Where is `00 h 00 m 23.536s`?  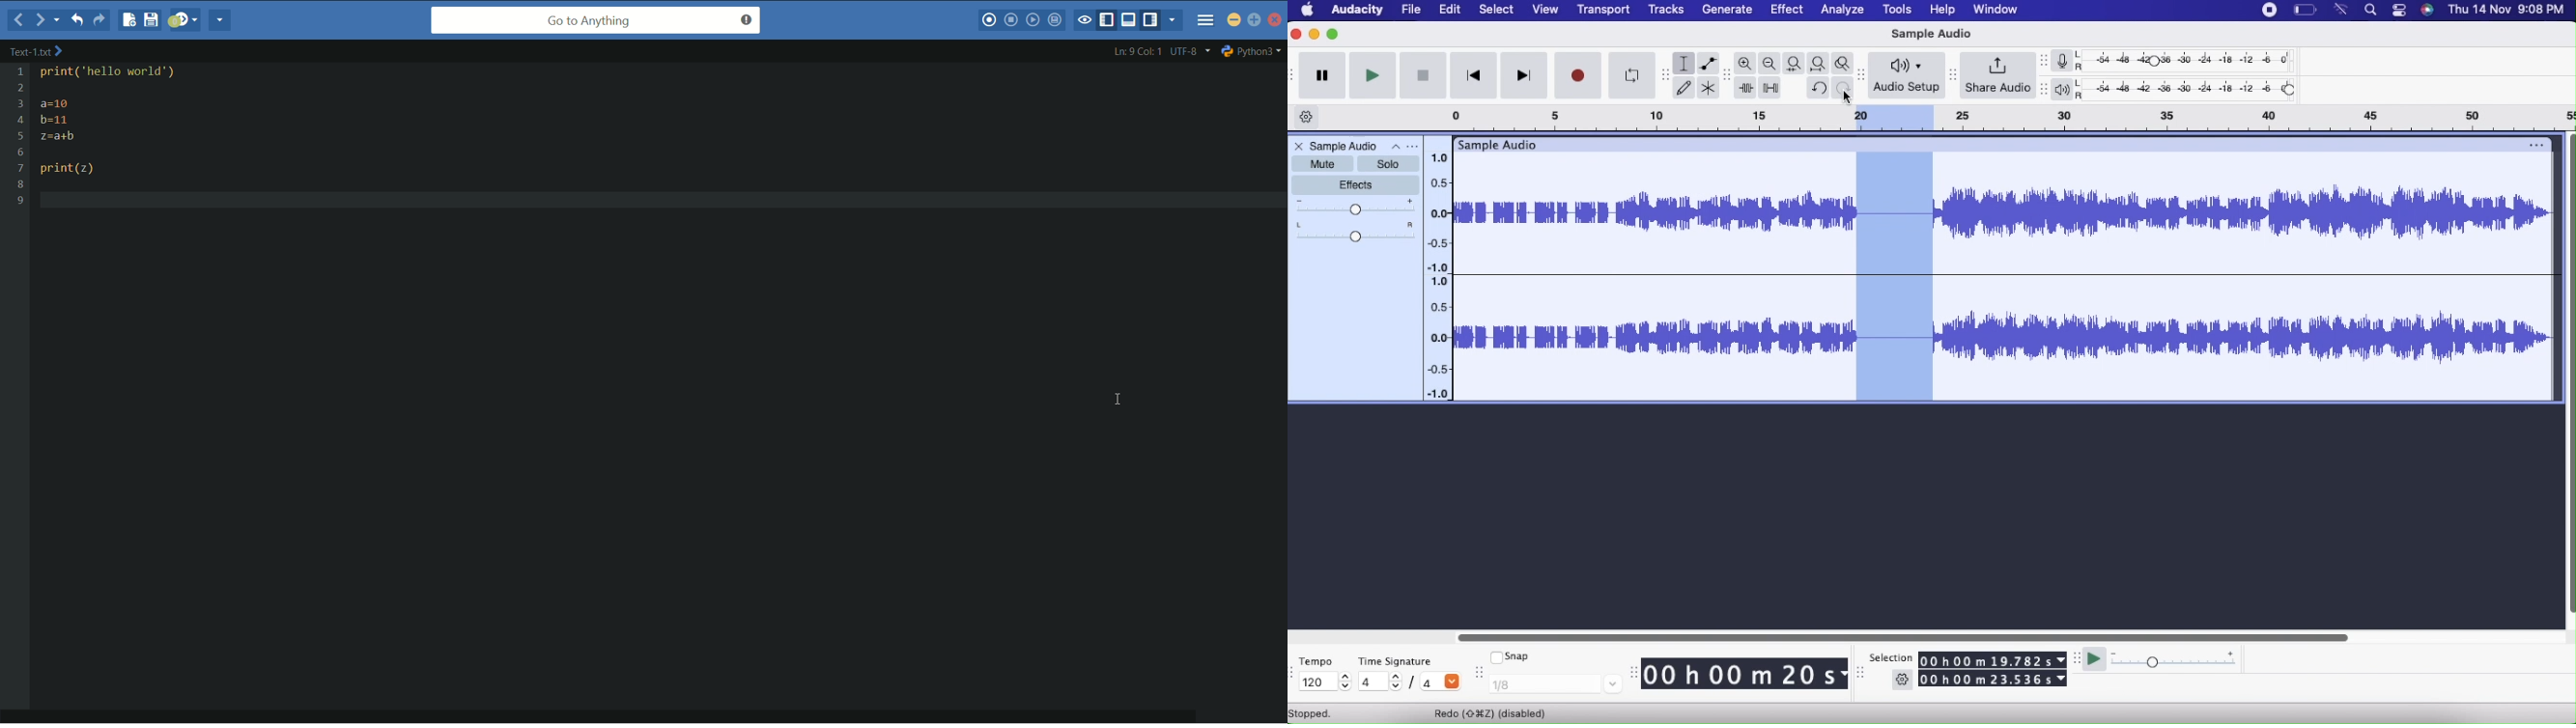 00 h 00 m 23.536s is located at coordinates (1993, 679).